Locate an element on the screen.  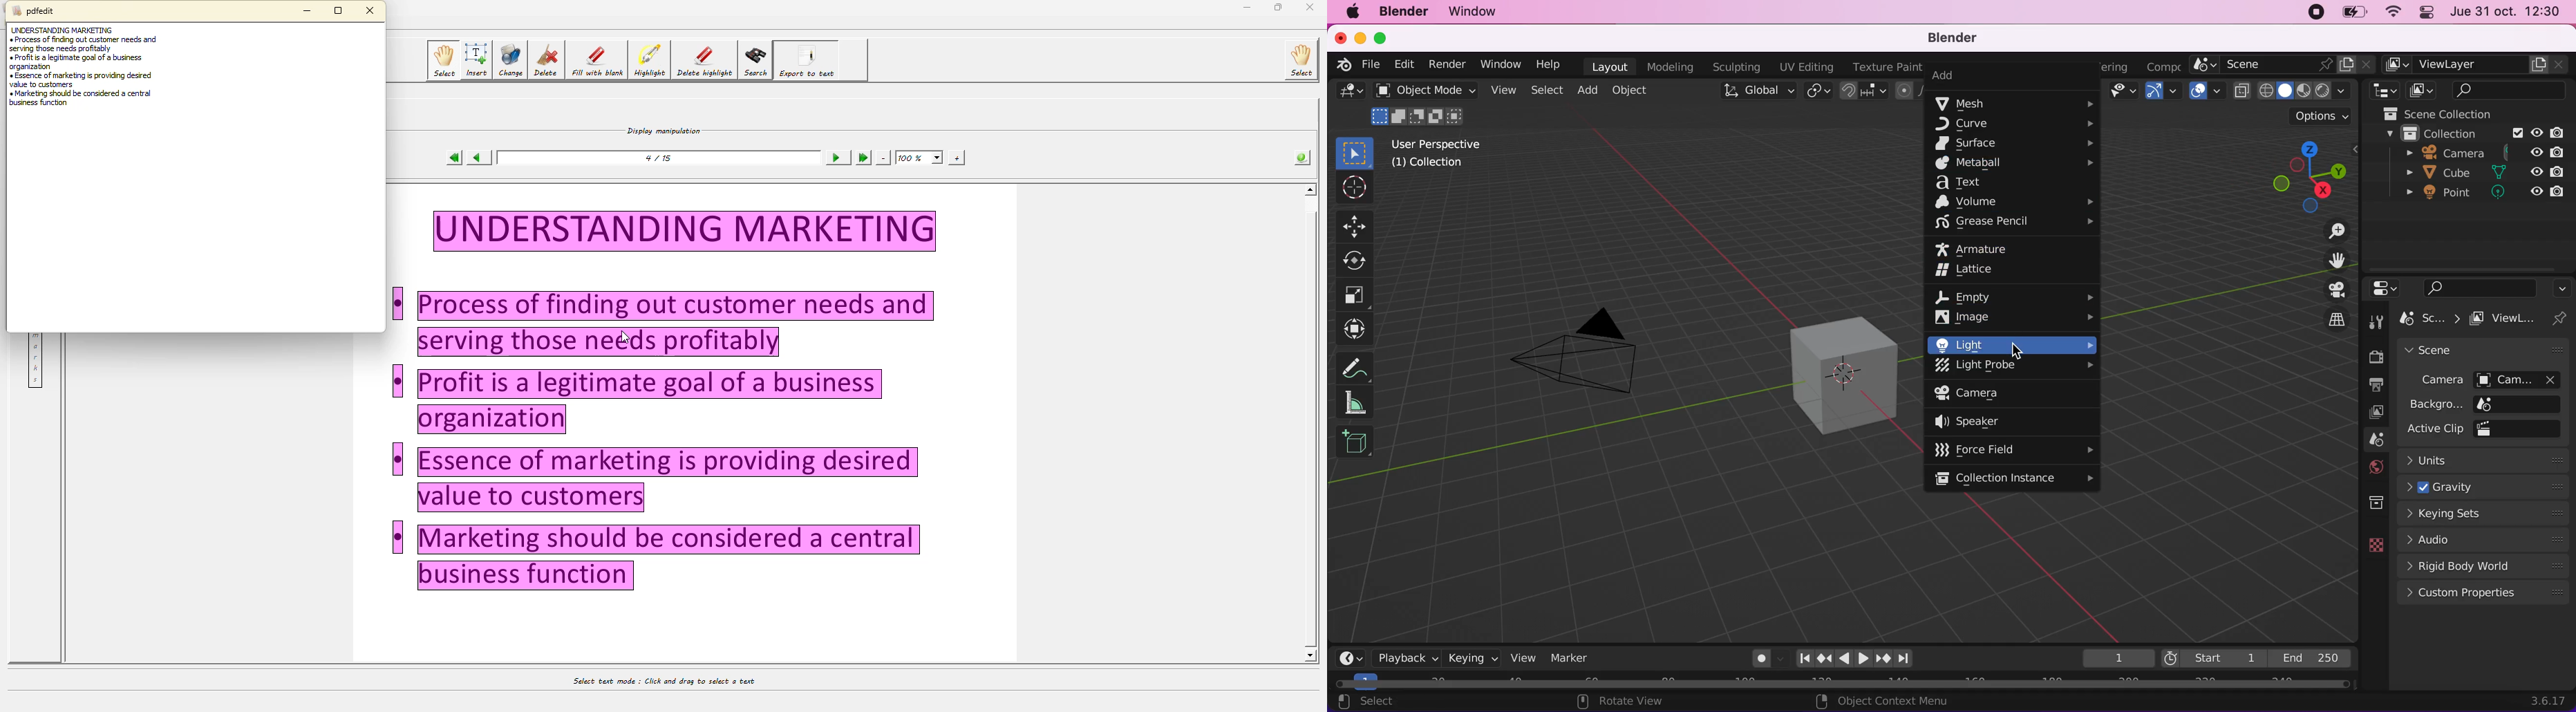
disable in renders is located at coordinates (2555, 193).